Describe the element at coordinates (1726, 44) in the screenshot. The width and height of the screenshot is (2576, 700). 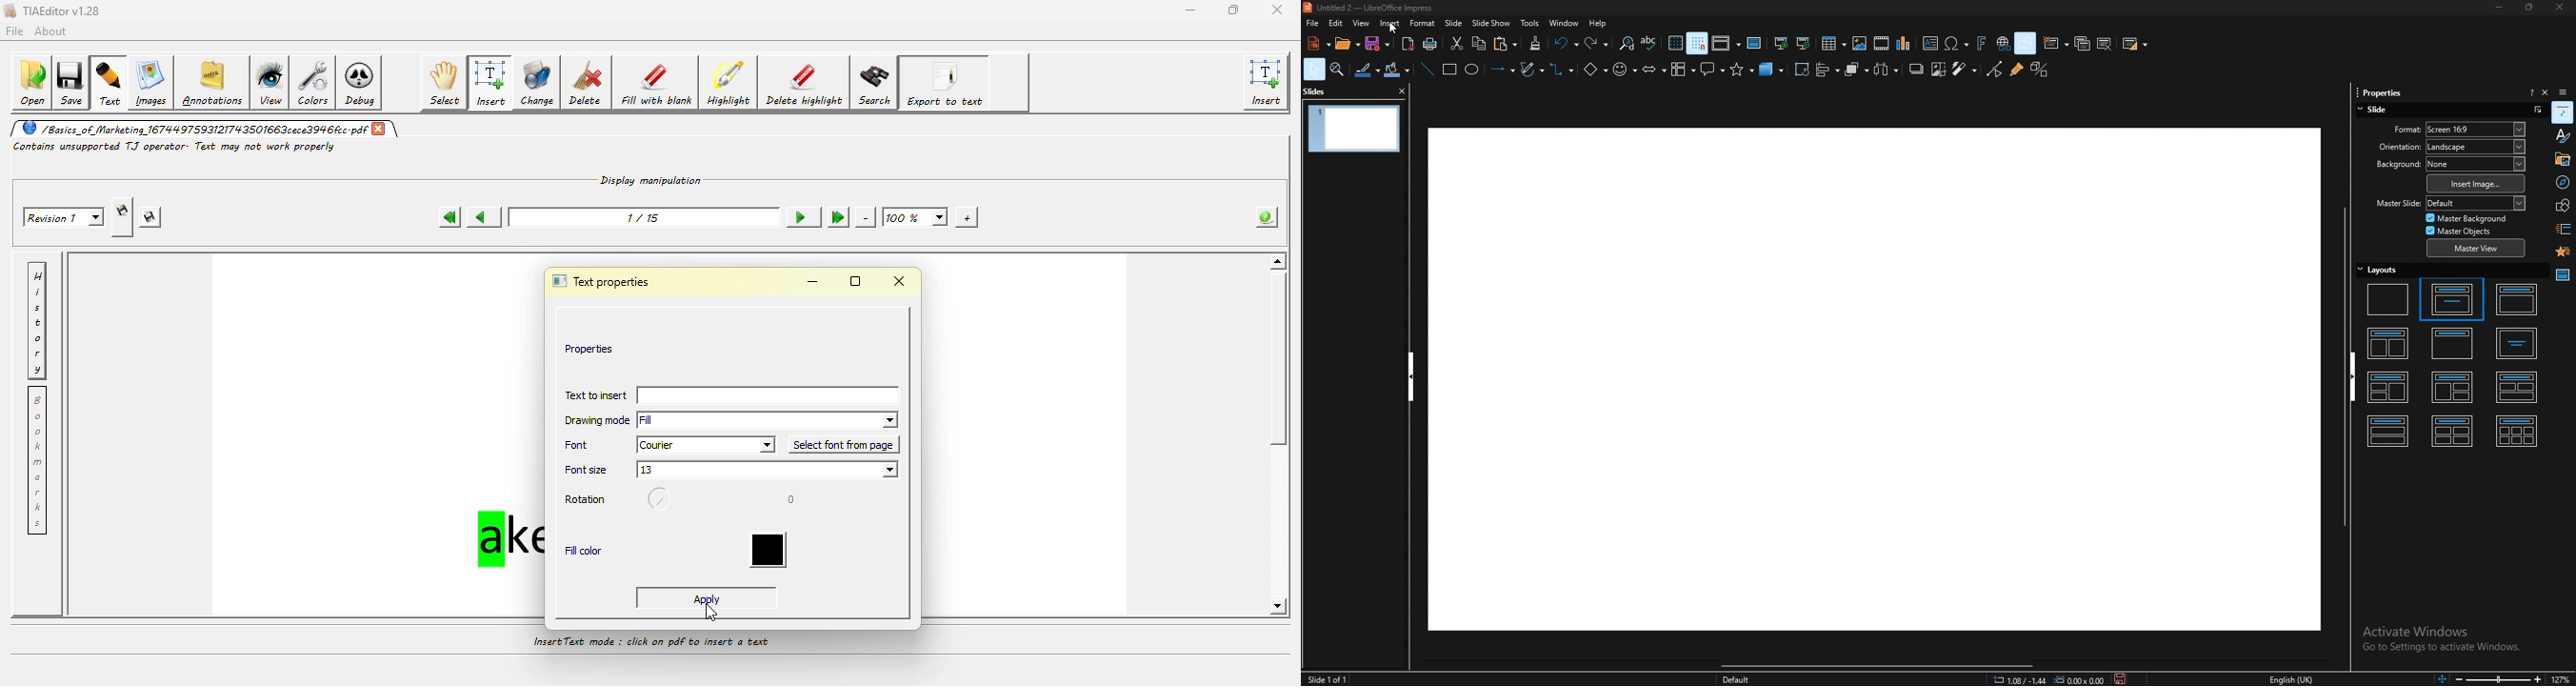
I see `display views` at that location.